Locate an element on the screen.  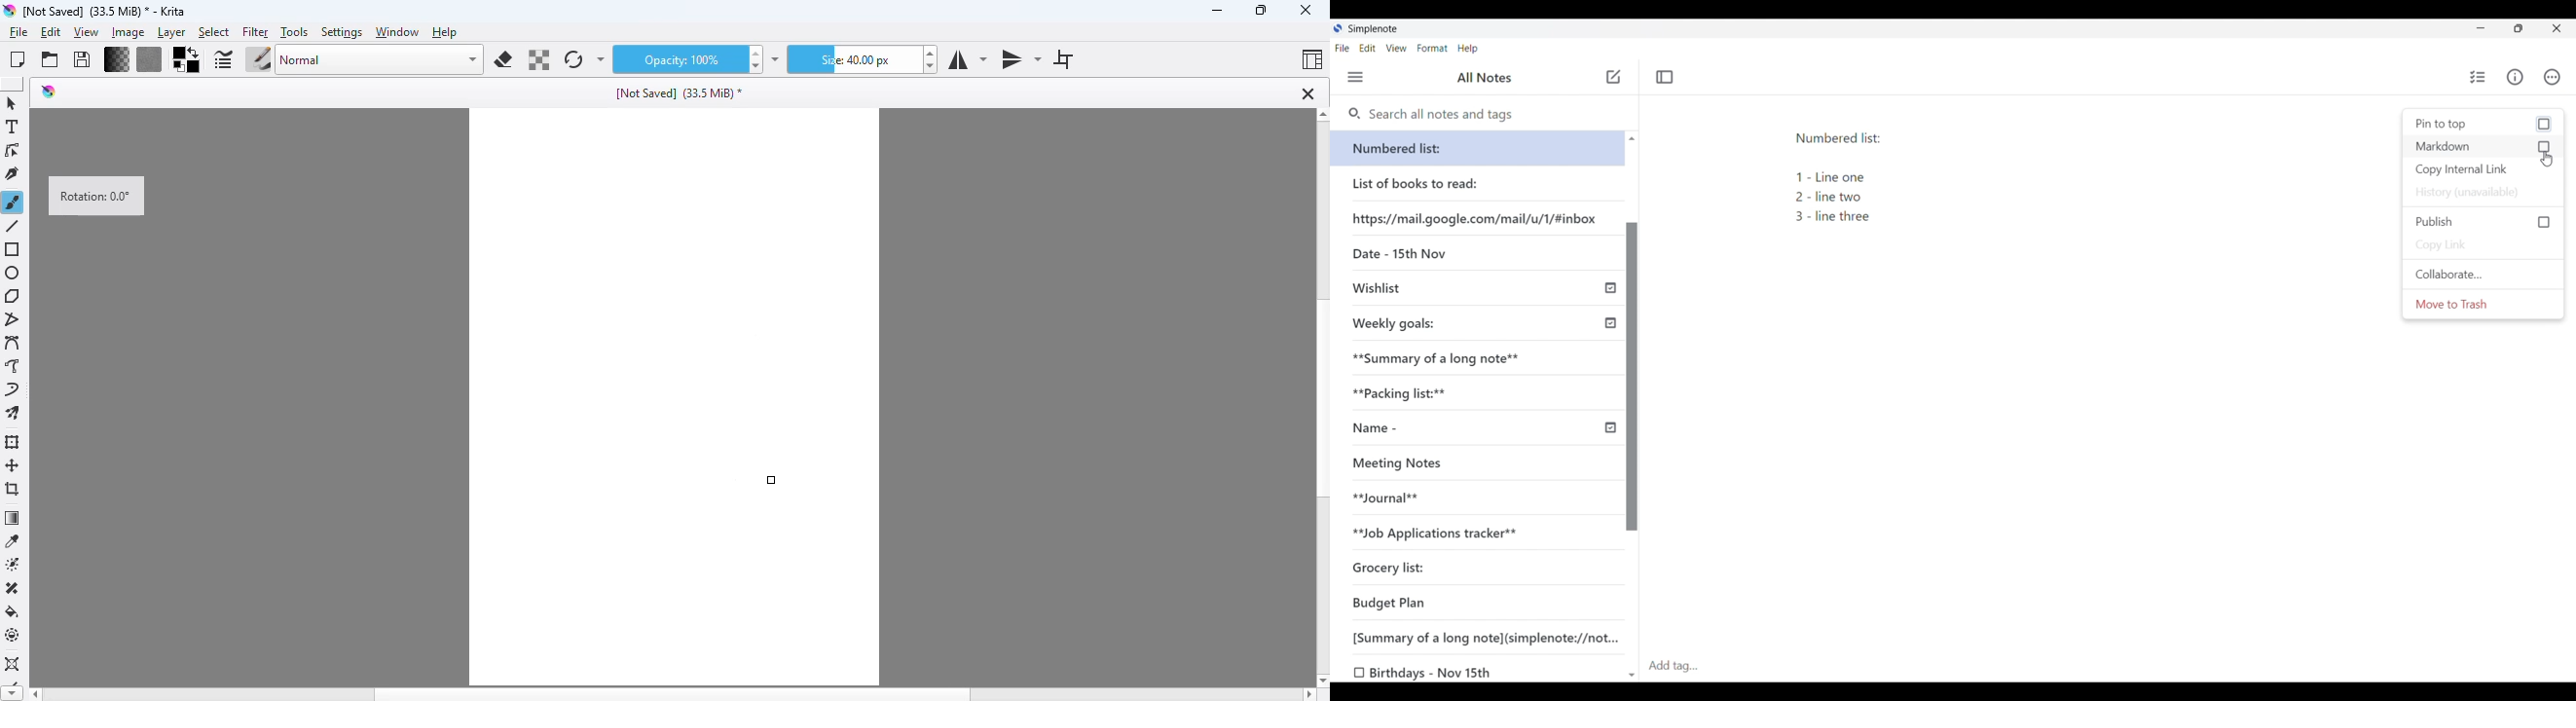
Menu is located at coordinates (1356, 77).